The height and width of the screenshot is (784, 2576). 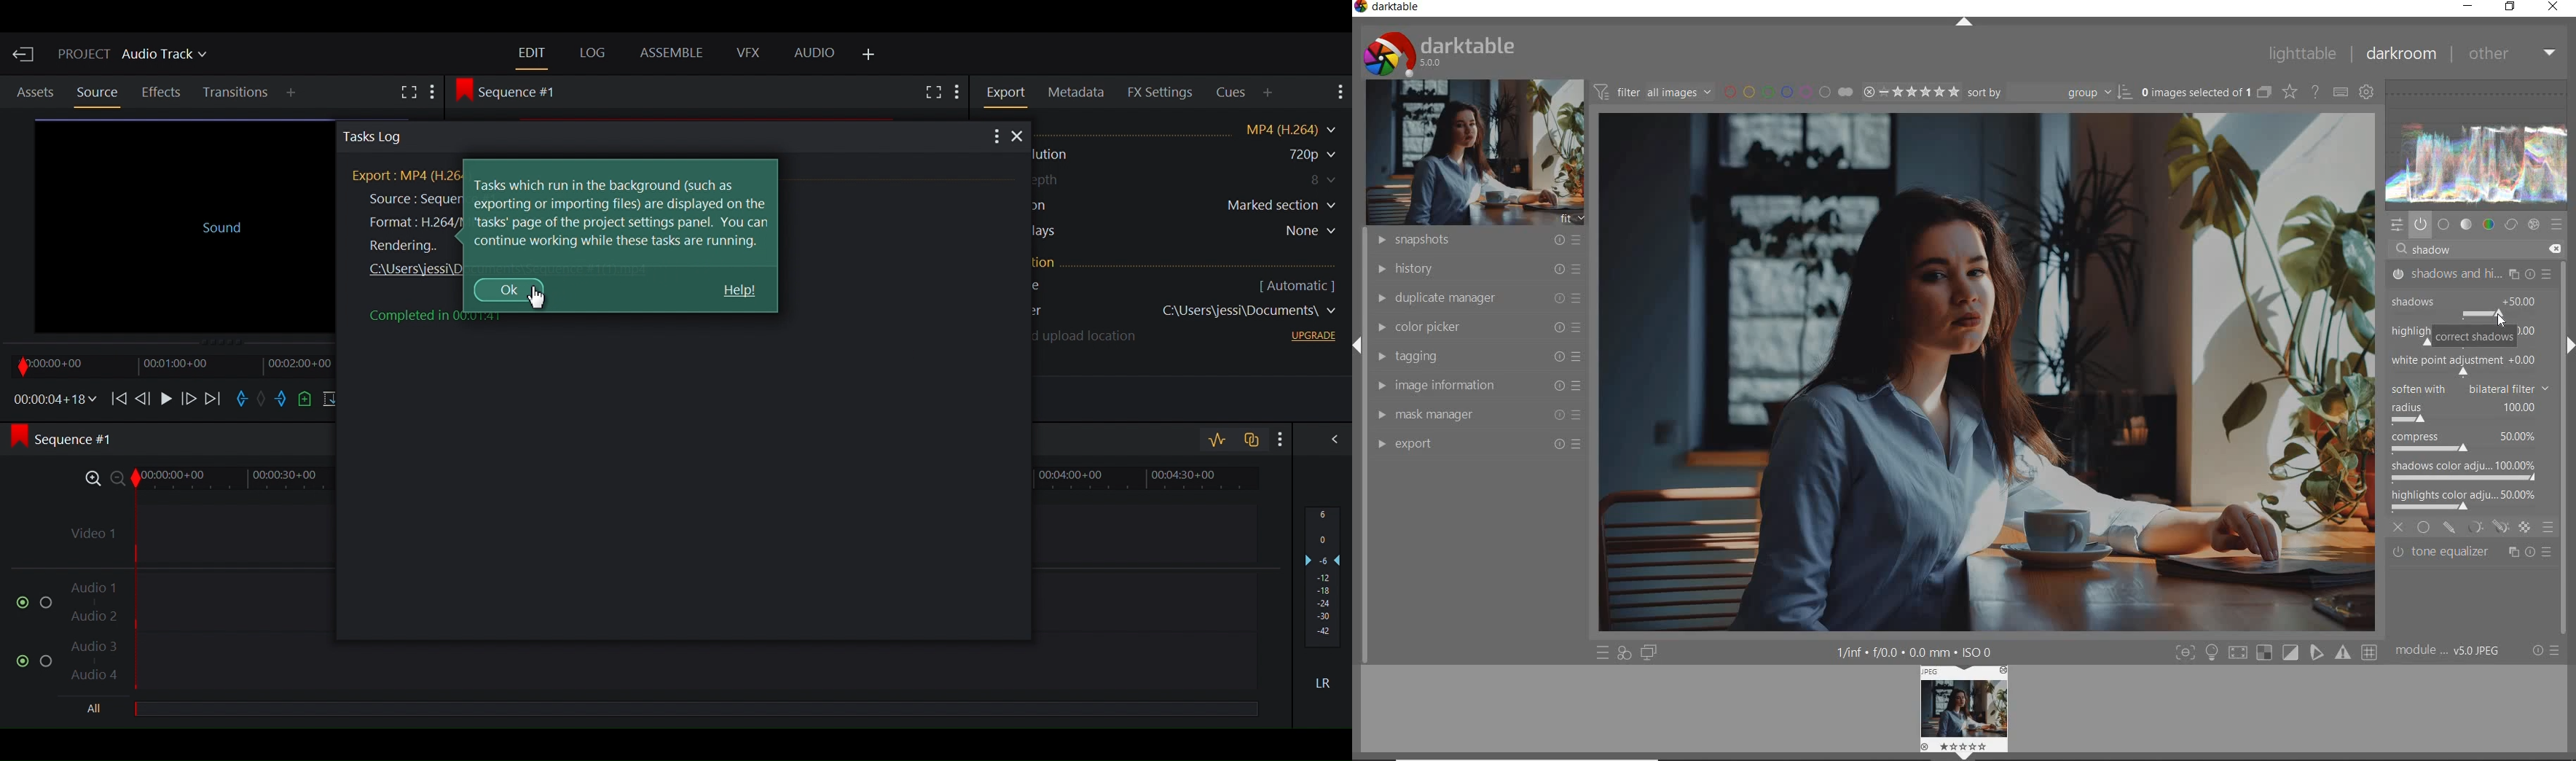 I want to click on Show/Hide the Full audio mix, so click(x=1330, y=441).